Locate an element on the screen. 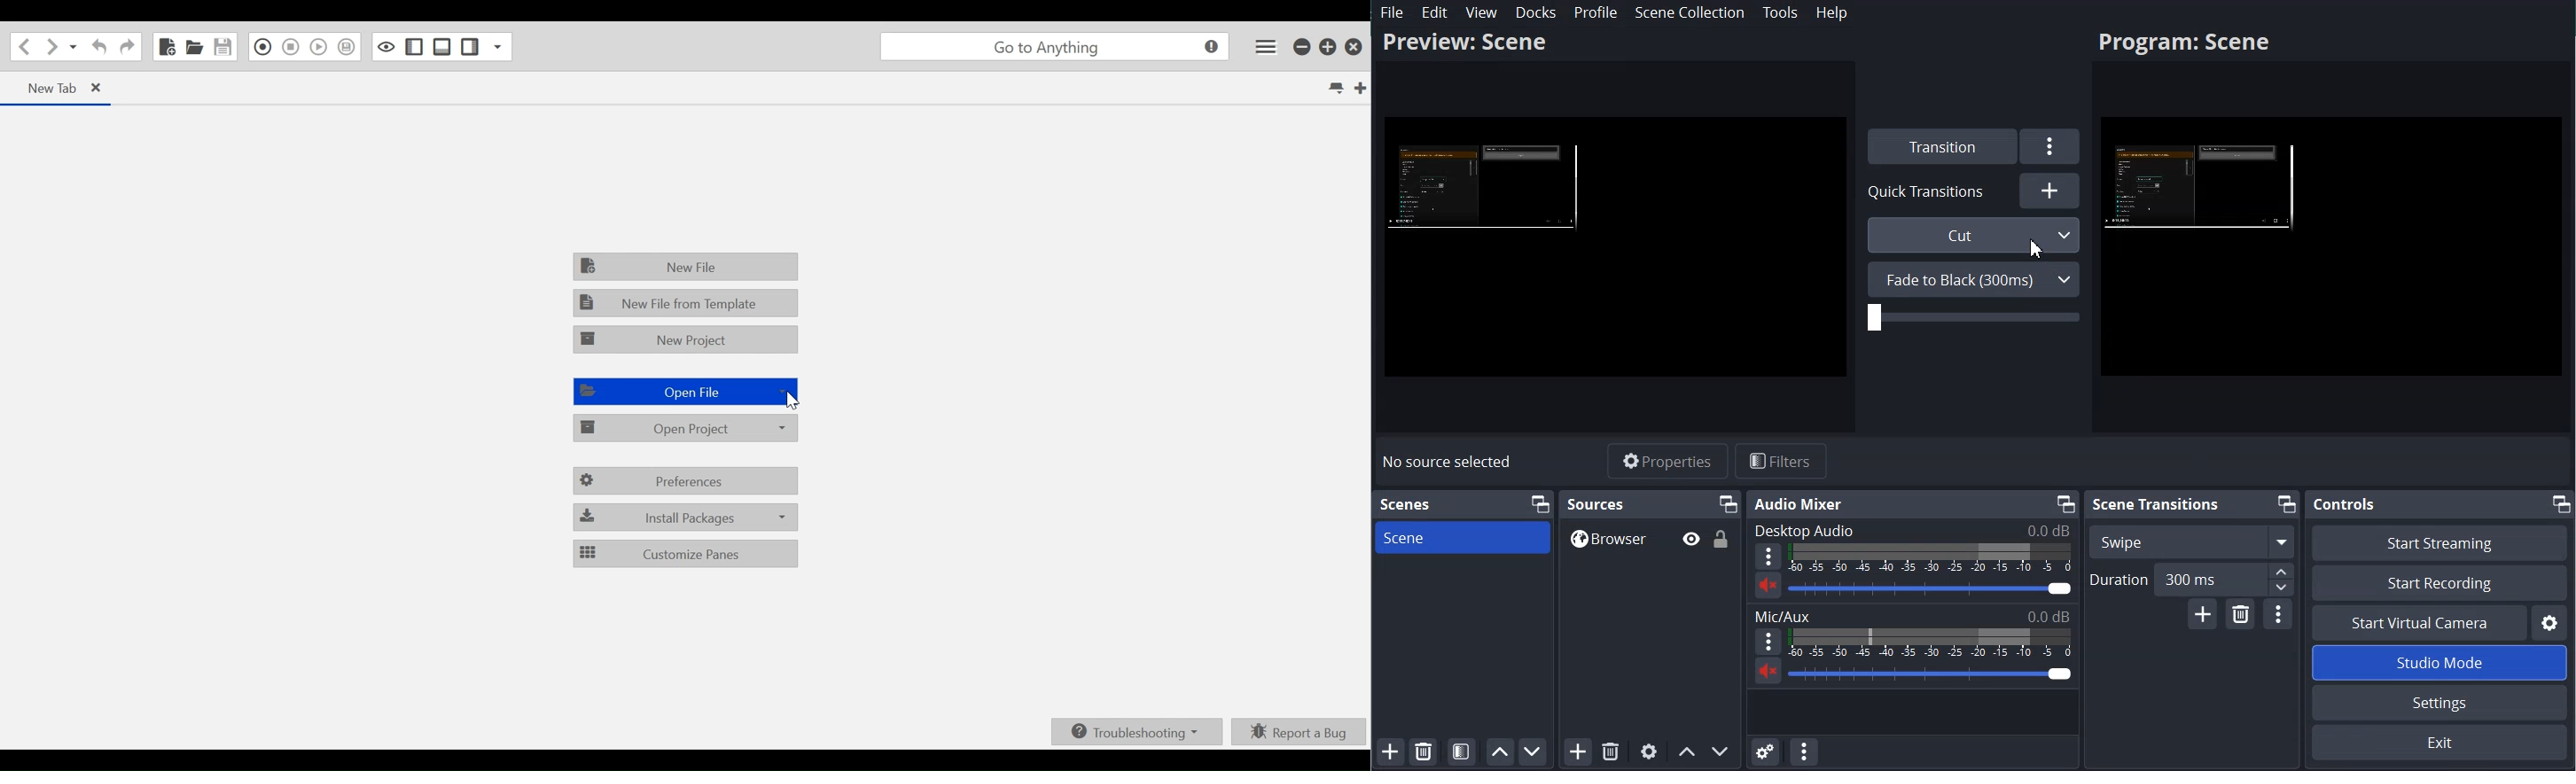 This screenshot has height=784, width=2576. Duration is located at coordinates (2191, 580).